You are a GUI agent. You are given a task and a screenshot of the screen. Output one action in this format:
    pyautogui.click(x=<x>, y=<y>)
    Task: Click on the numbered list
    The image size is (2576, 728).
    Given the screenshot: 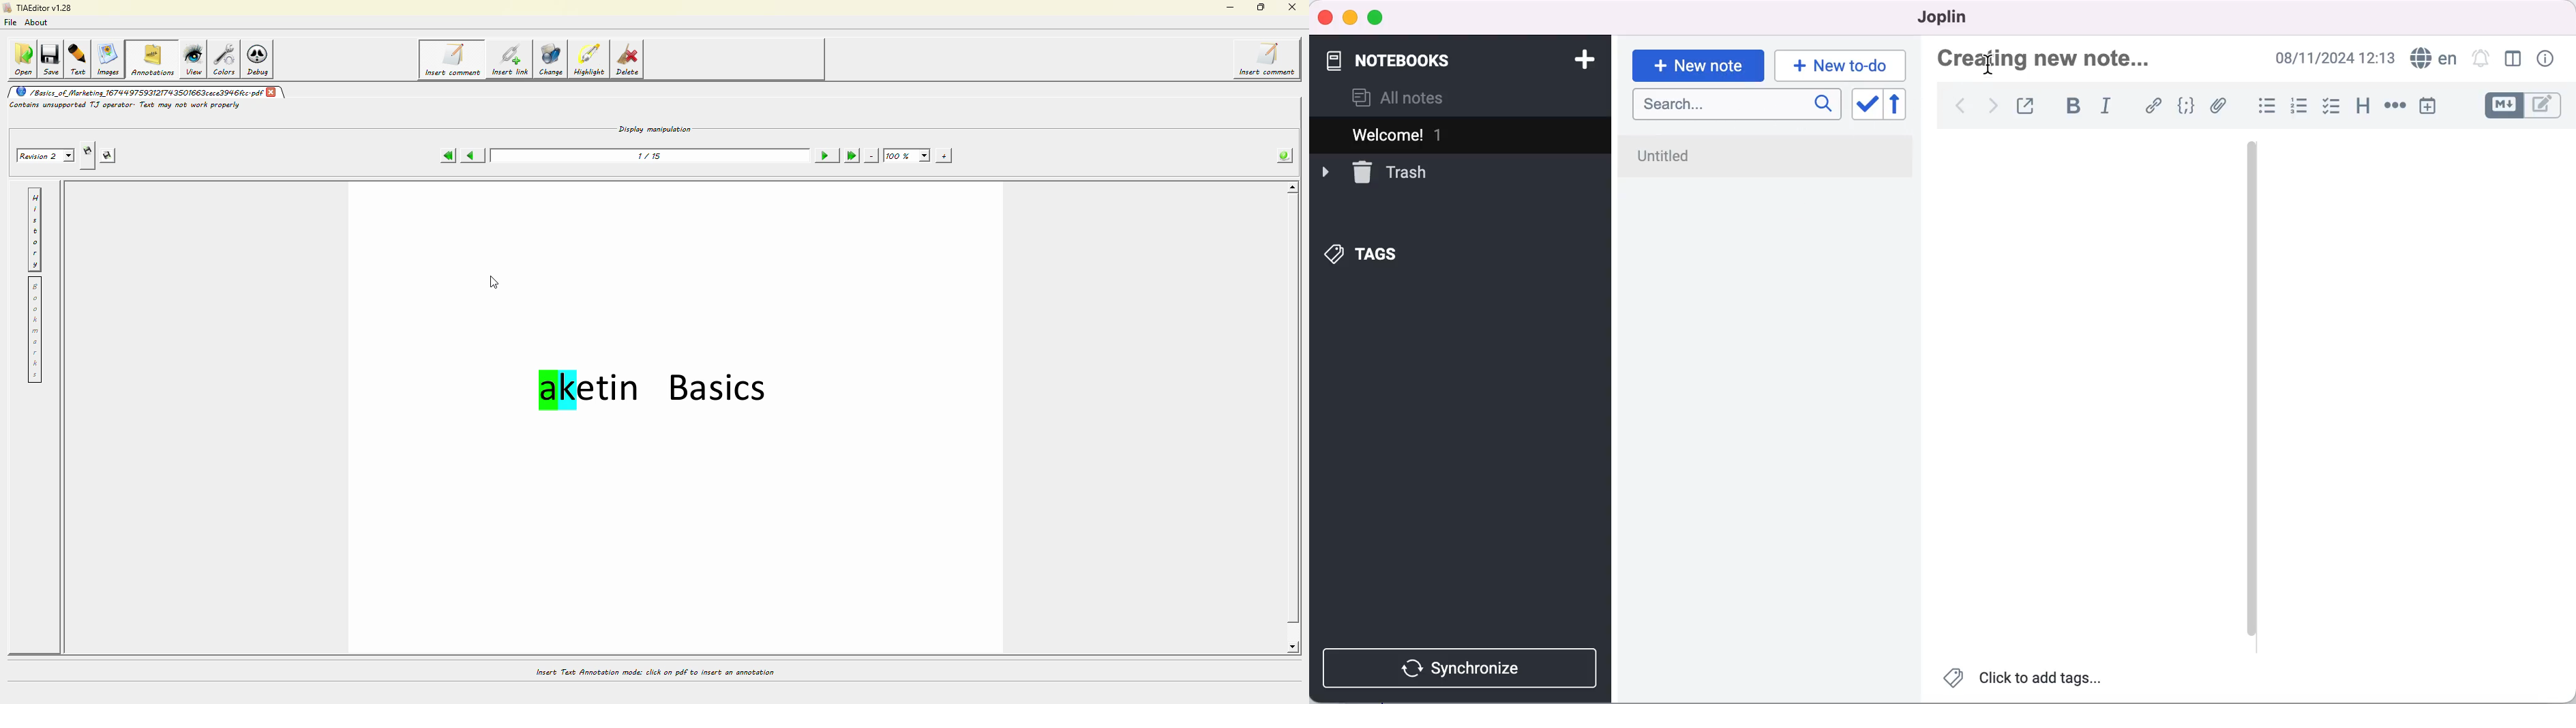 What is the action you would take?
    pyautogui.click(x=2301, y=108)
    